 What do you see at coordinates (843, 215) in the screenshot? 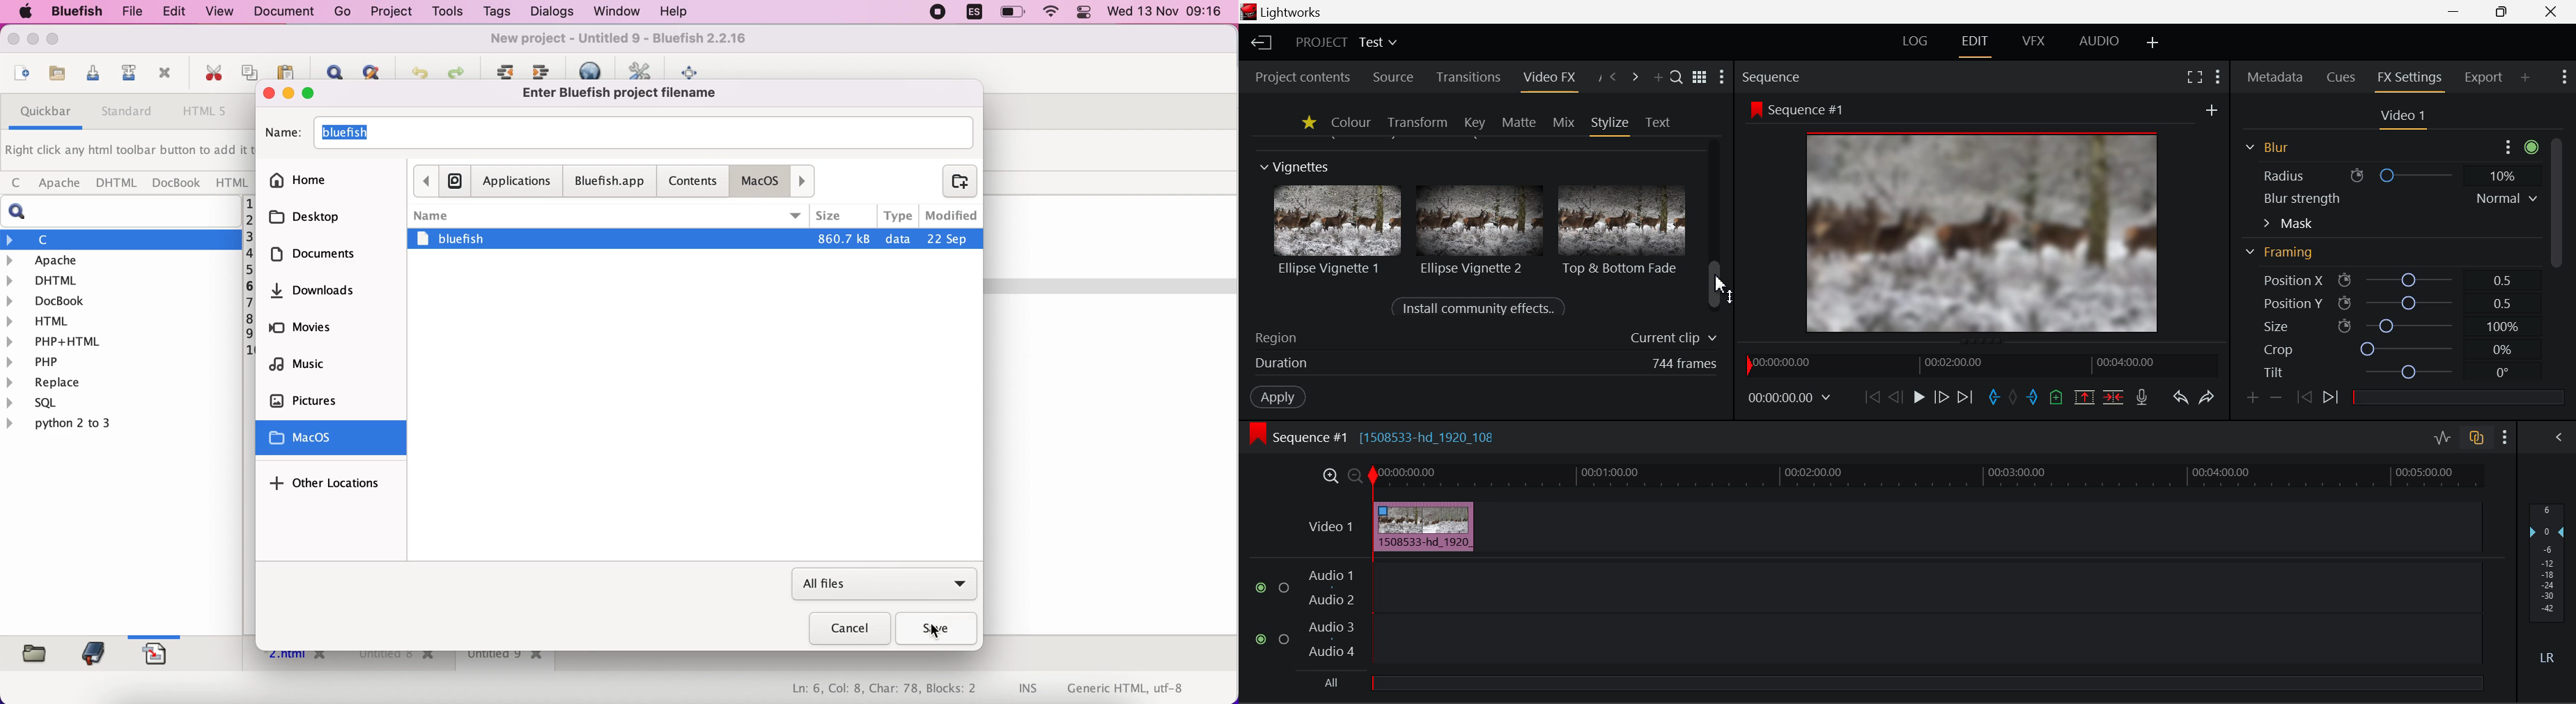
I see `size` at bounding box center [843, 215].